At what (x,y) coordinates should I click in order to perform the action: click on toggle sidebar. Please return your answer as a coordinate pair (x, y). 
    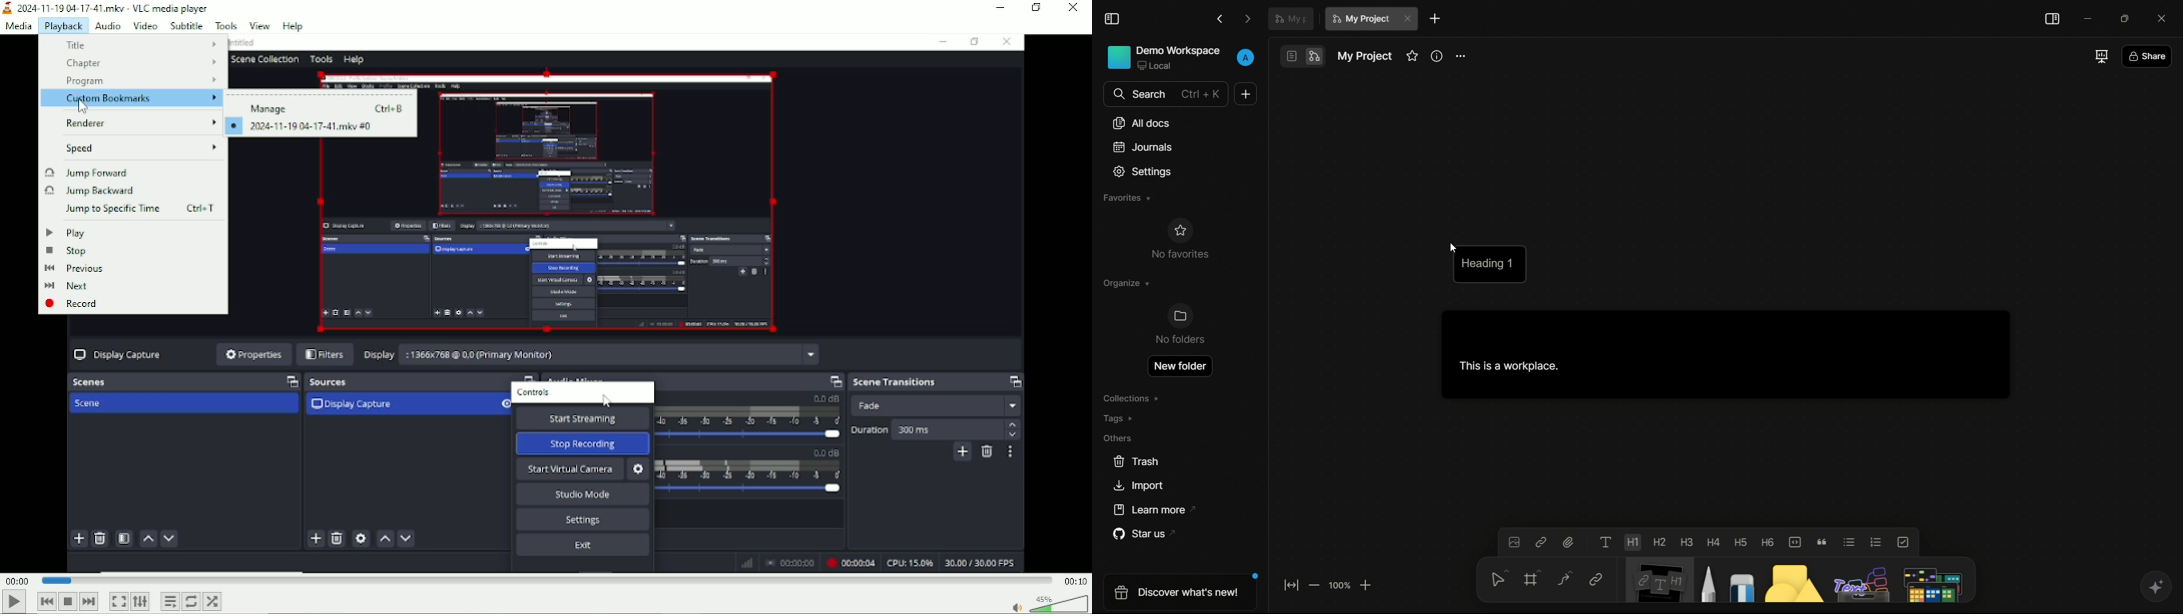
    Looking at the image, I should click on (1115, 18).